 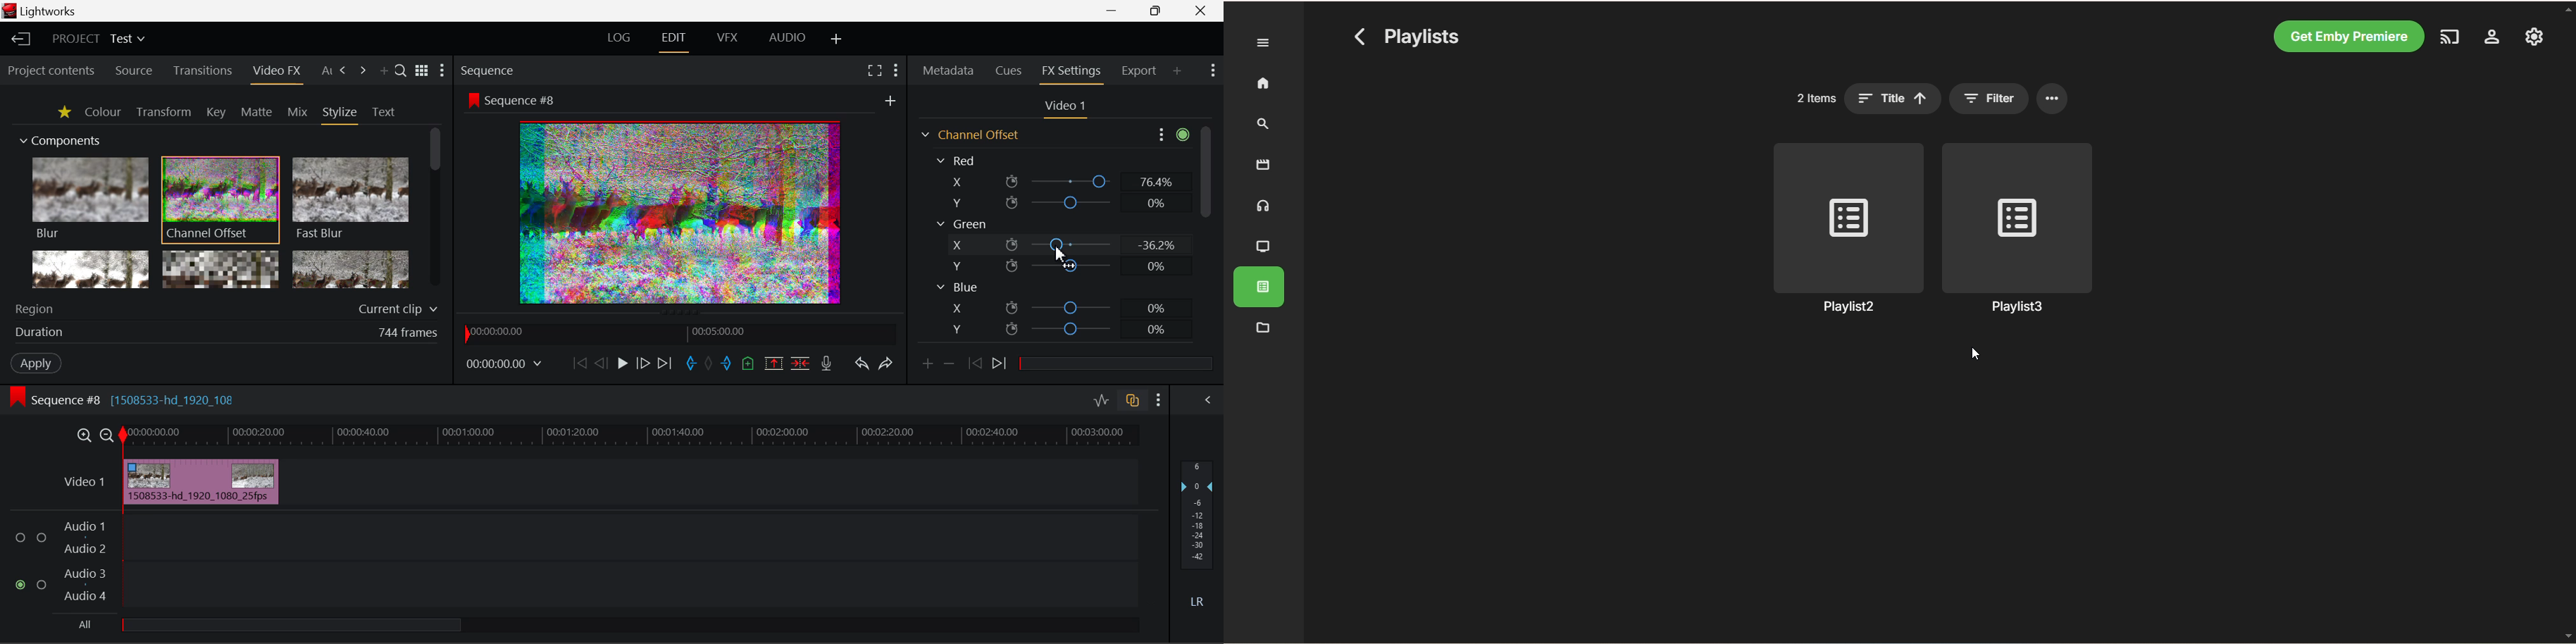 I want to click on home, so click(x=1263, y=84).